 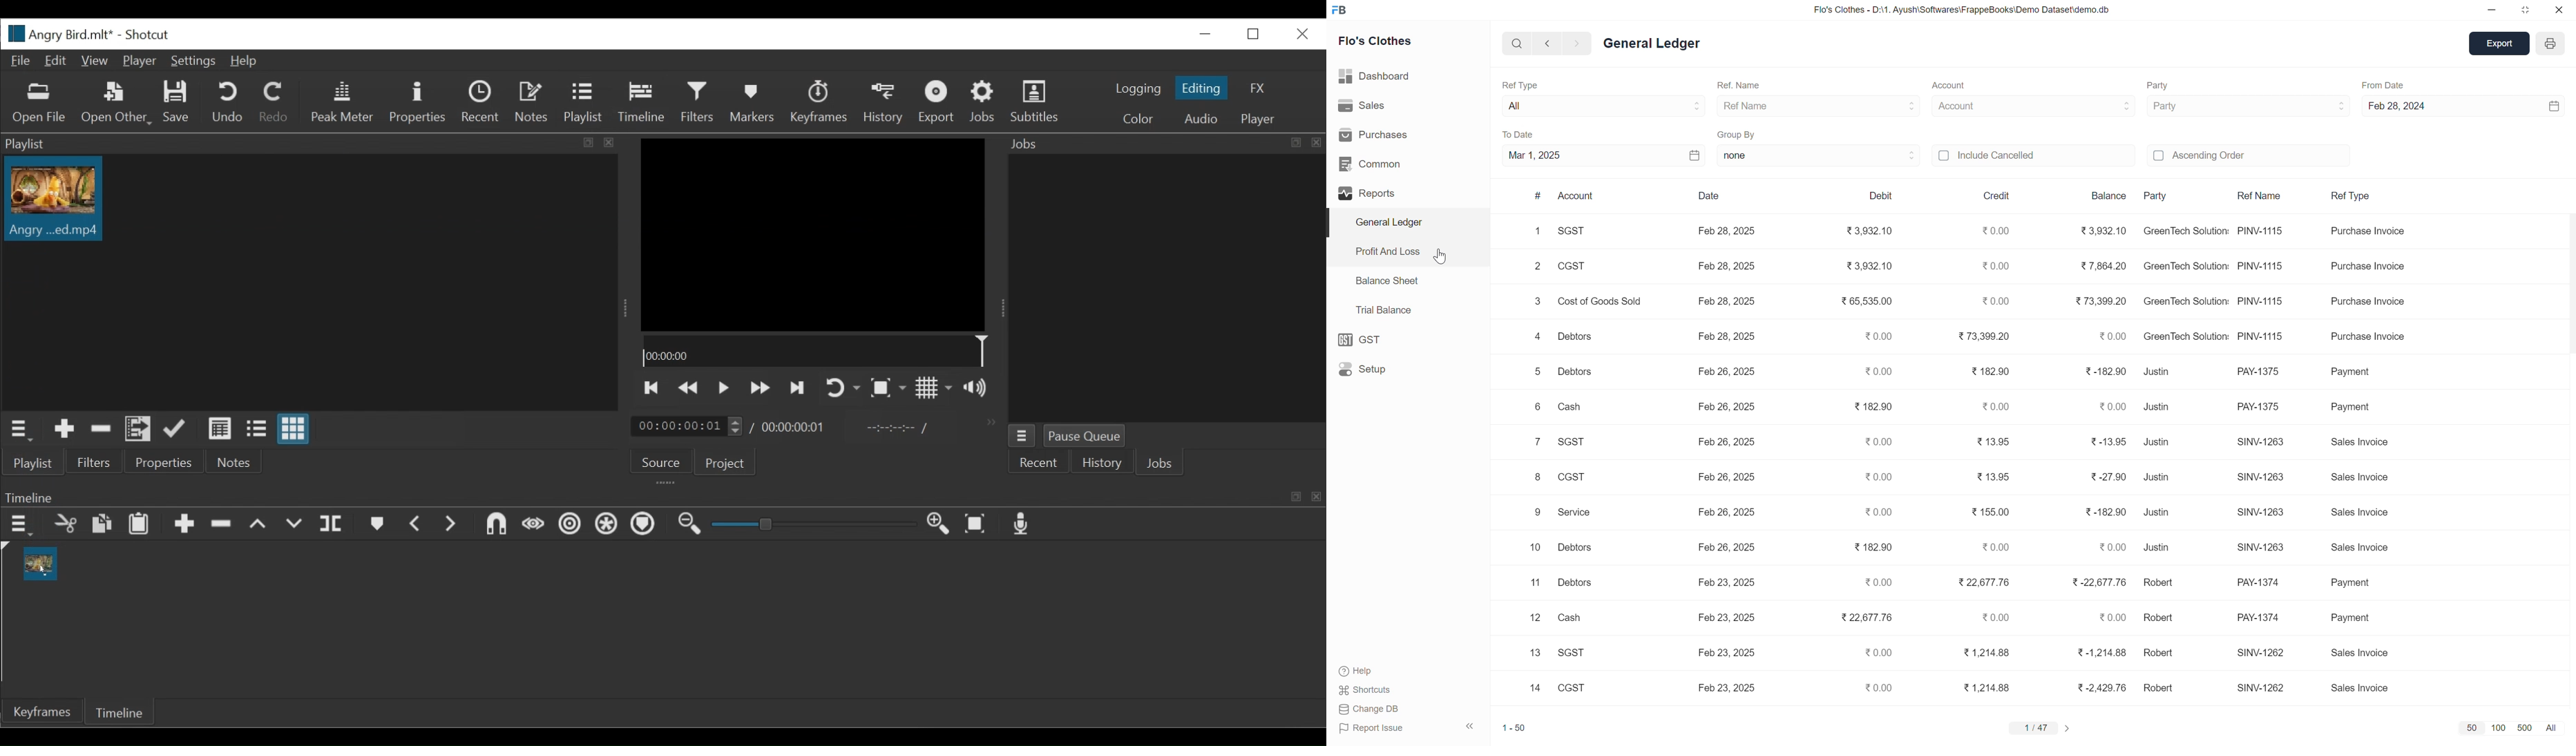 What do you see at coordinates (1669, 109) in the screenshot?
I see `Ref type dropdown` at bounding box center [1669, 109].